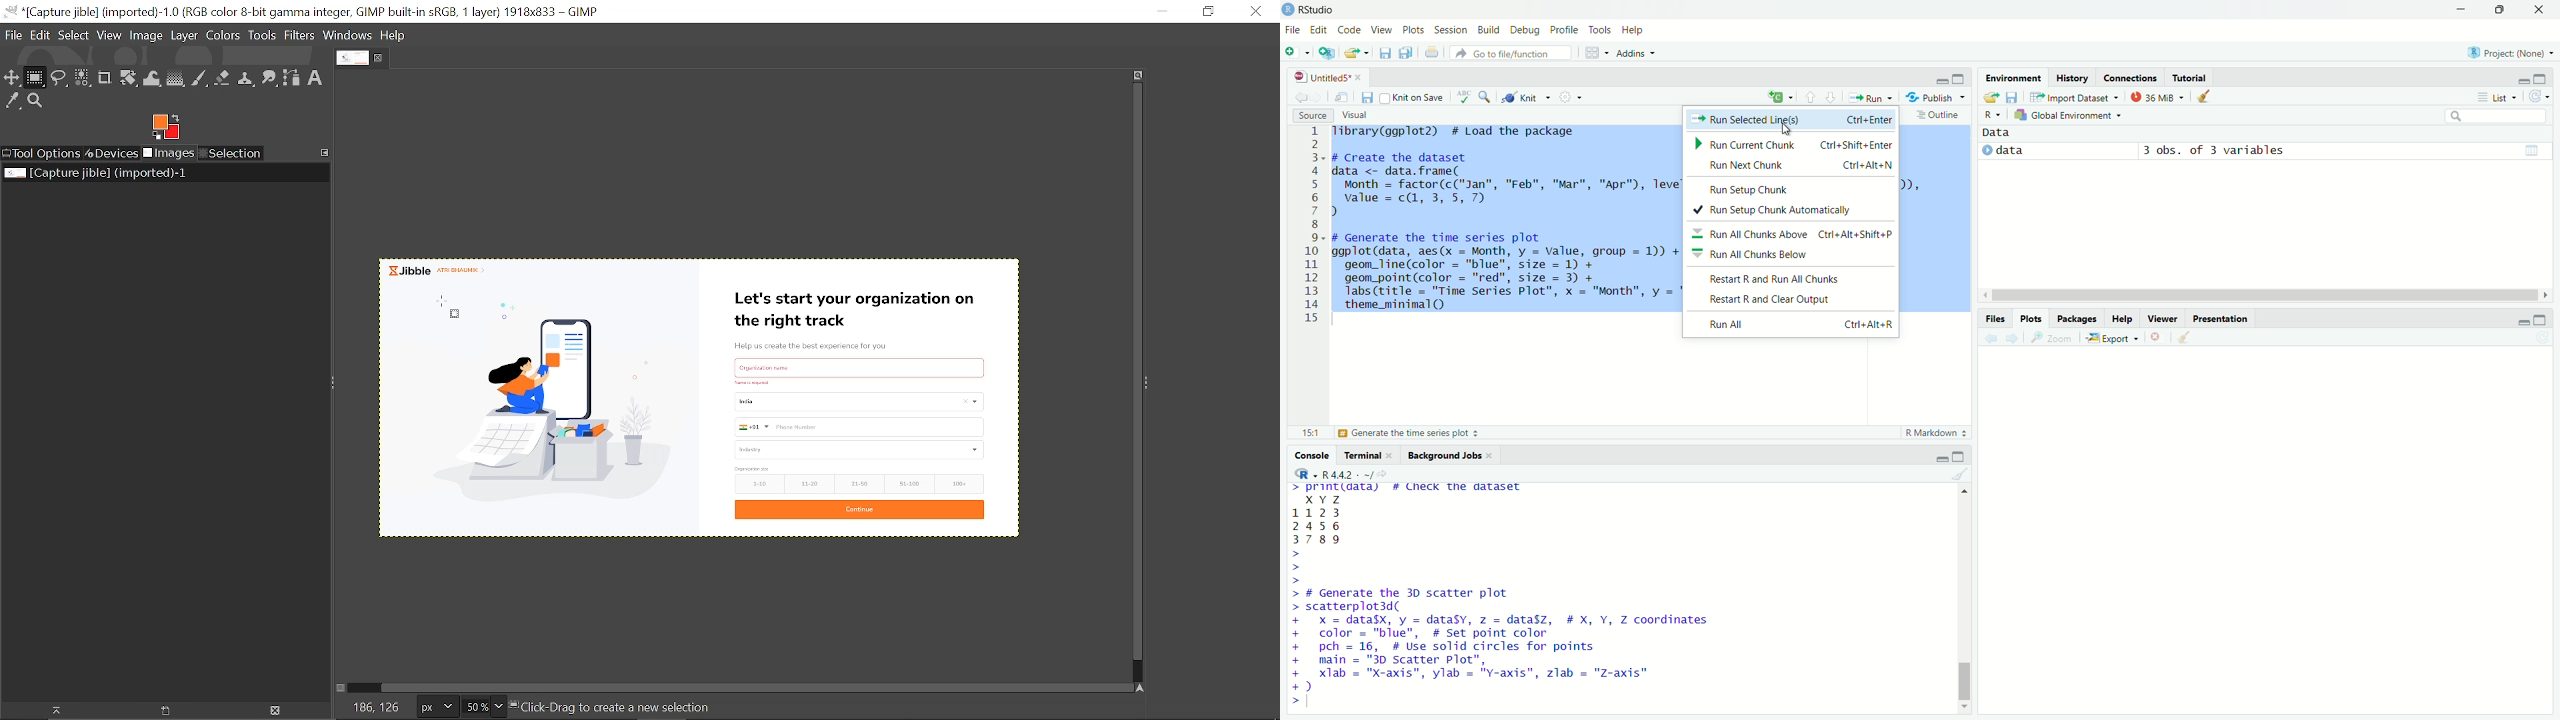 Image resolution: width=2576 pixels, height=728 pixels. Describe the element at coordinates (1485, 99) in the screenshot. I see `find/replace` at that location.